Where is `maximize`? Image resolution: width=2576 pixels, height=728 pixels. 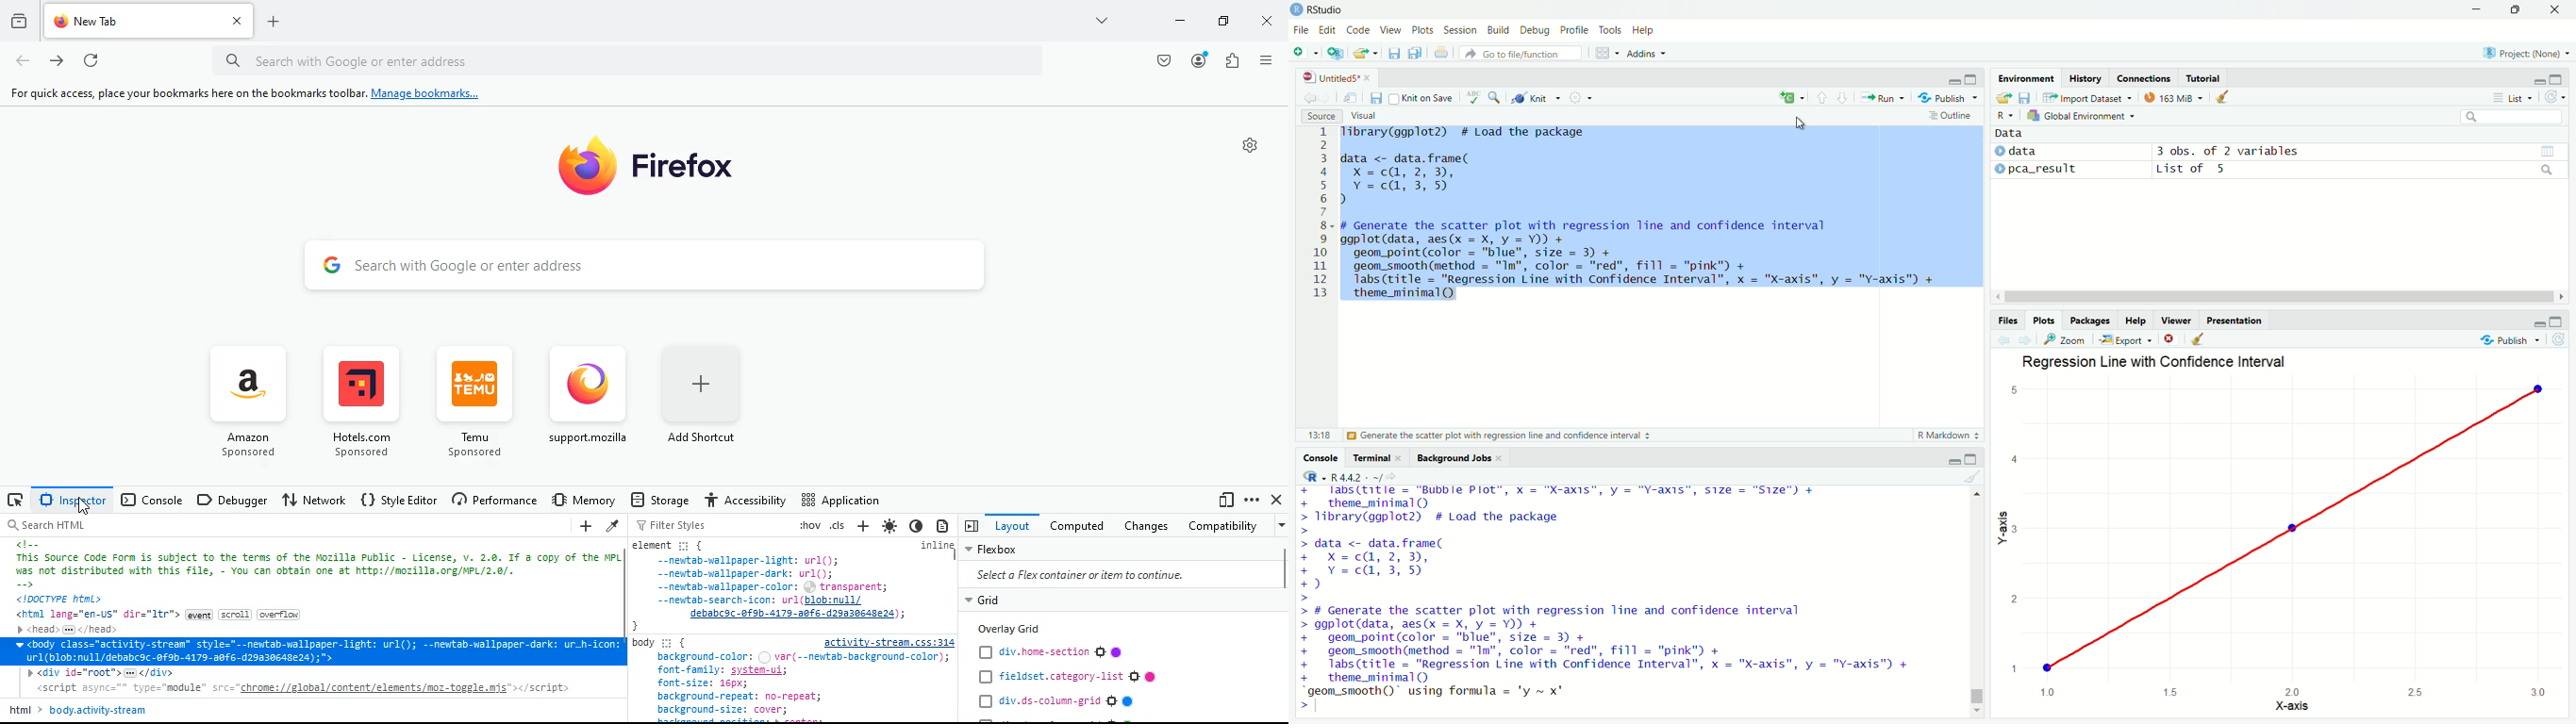 maximize is located at coordinates (1222, 23).